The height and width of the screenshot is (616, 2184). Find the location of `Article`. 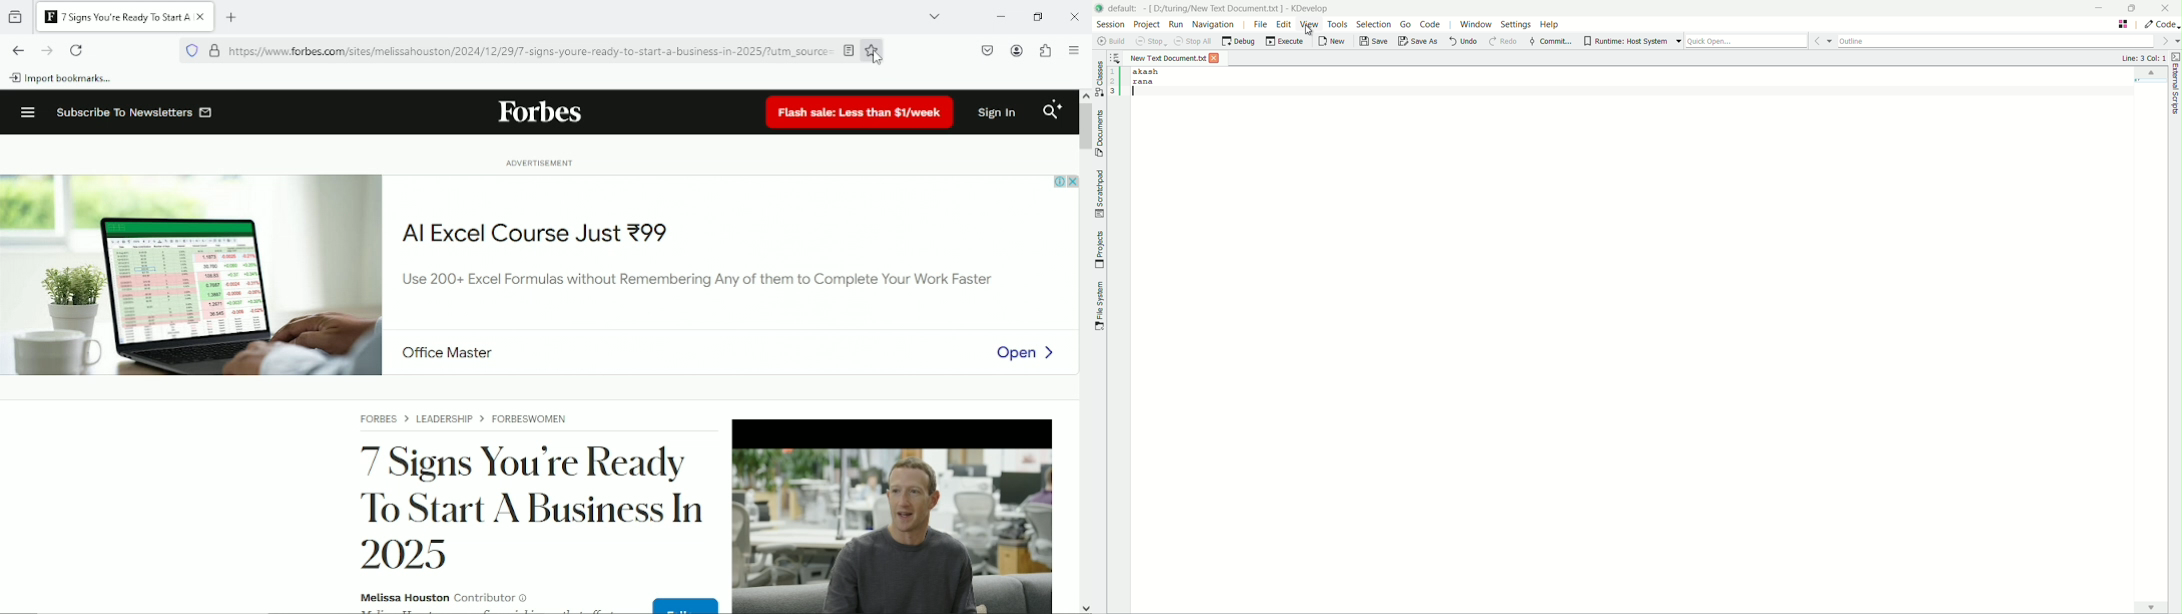

Article is located at coordinates (653, 507).